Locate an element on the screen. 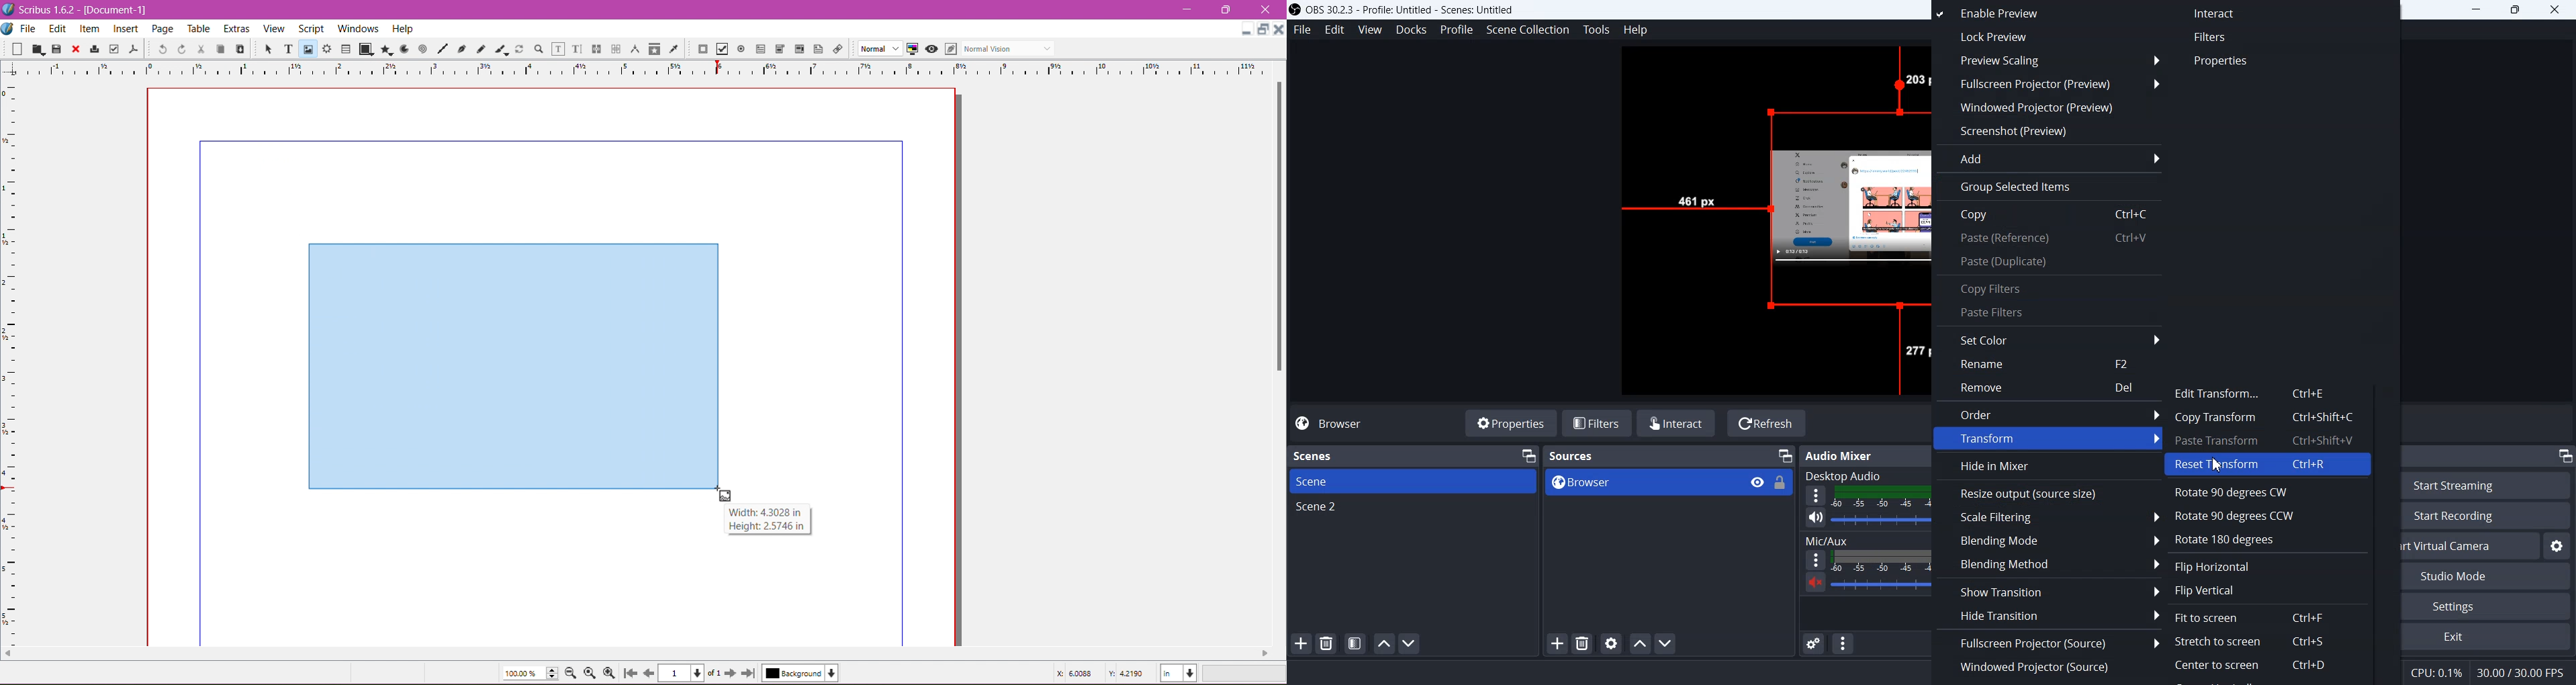  Windowed Projector(preview) is located at coordinates (2050, 109).